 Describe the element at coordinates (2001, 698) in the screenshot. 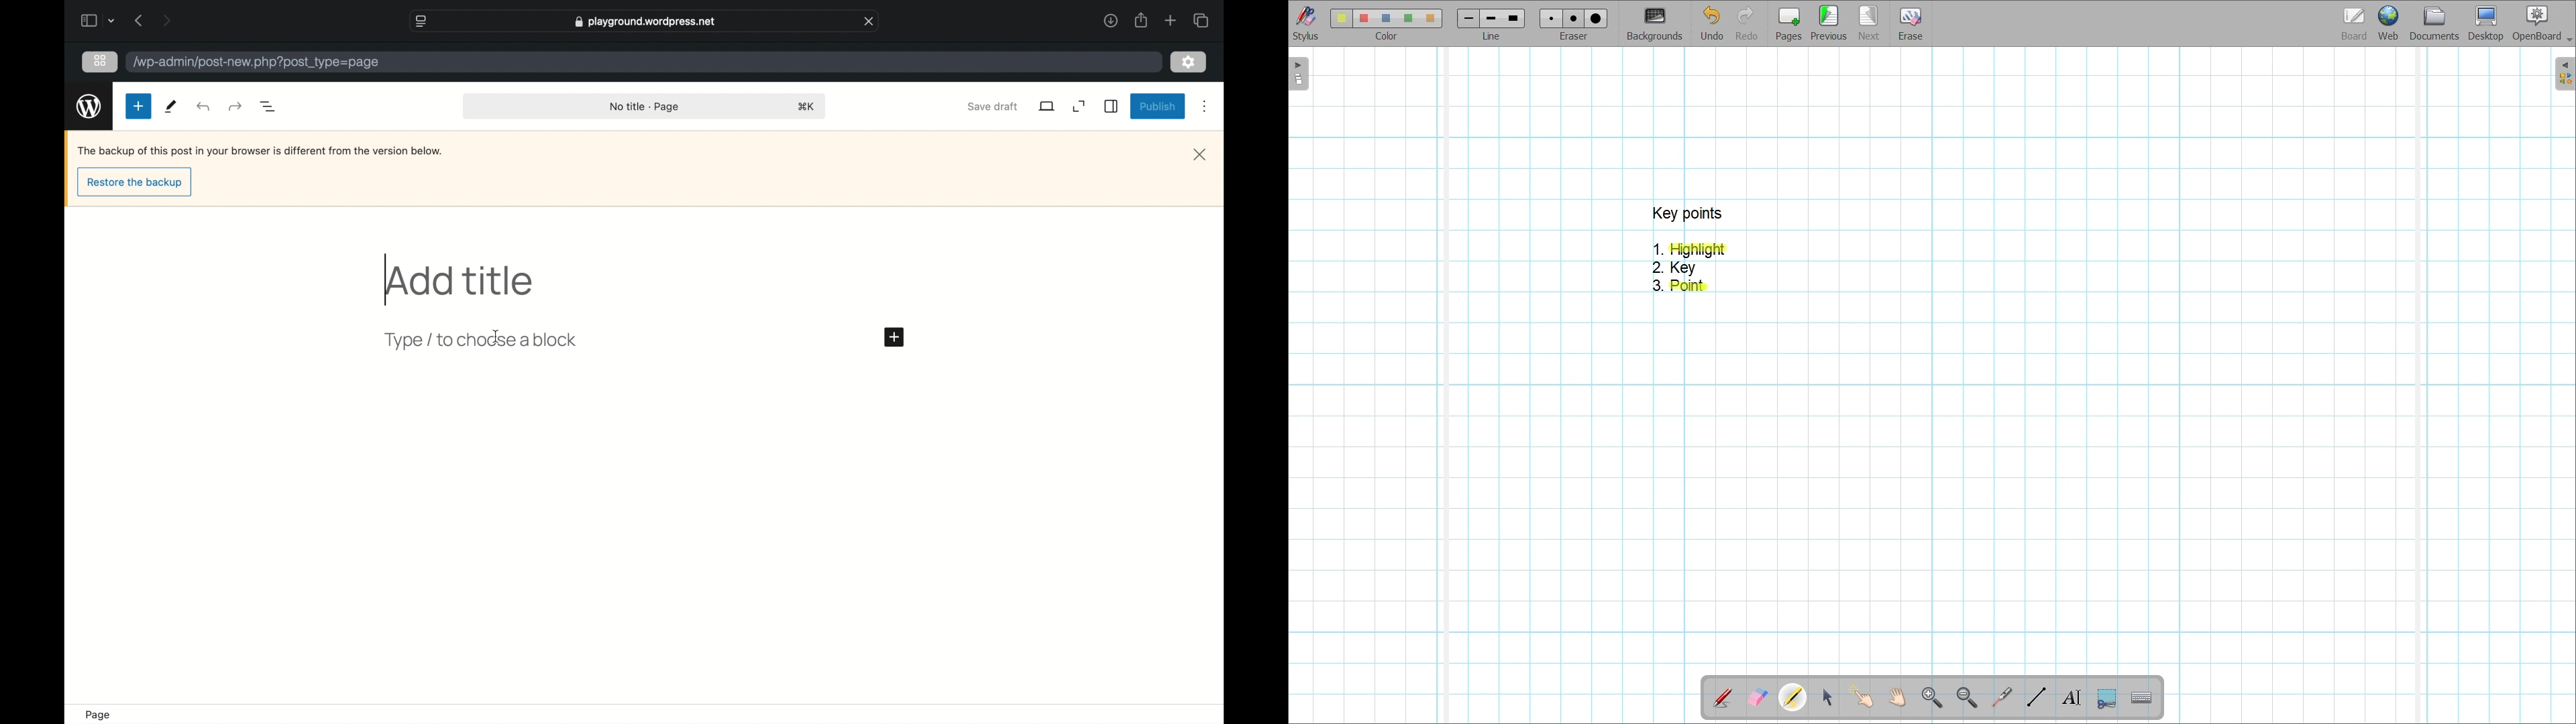

I see `Use virtual laser` at that location.